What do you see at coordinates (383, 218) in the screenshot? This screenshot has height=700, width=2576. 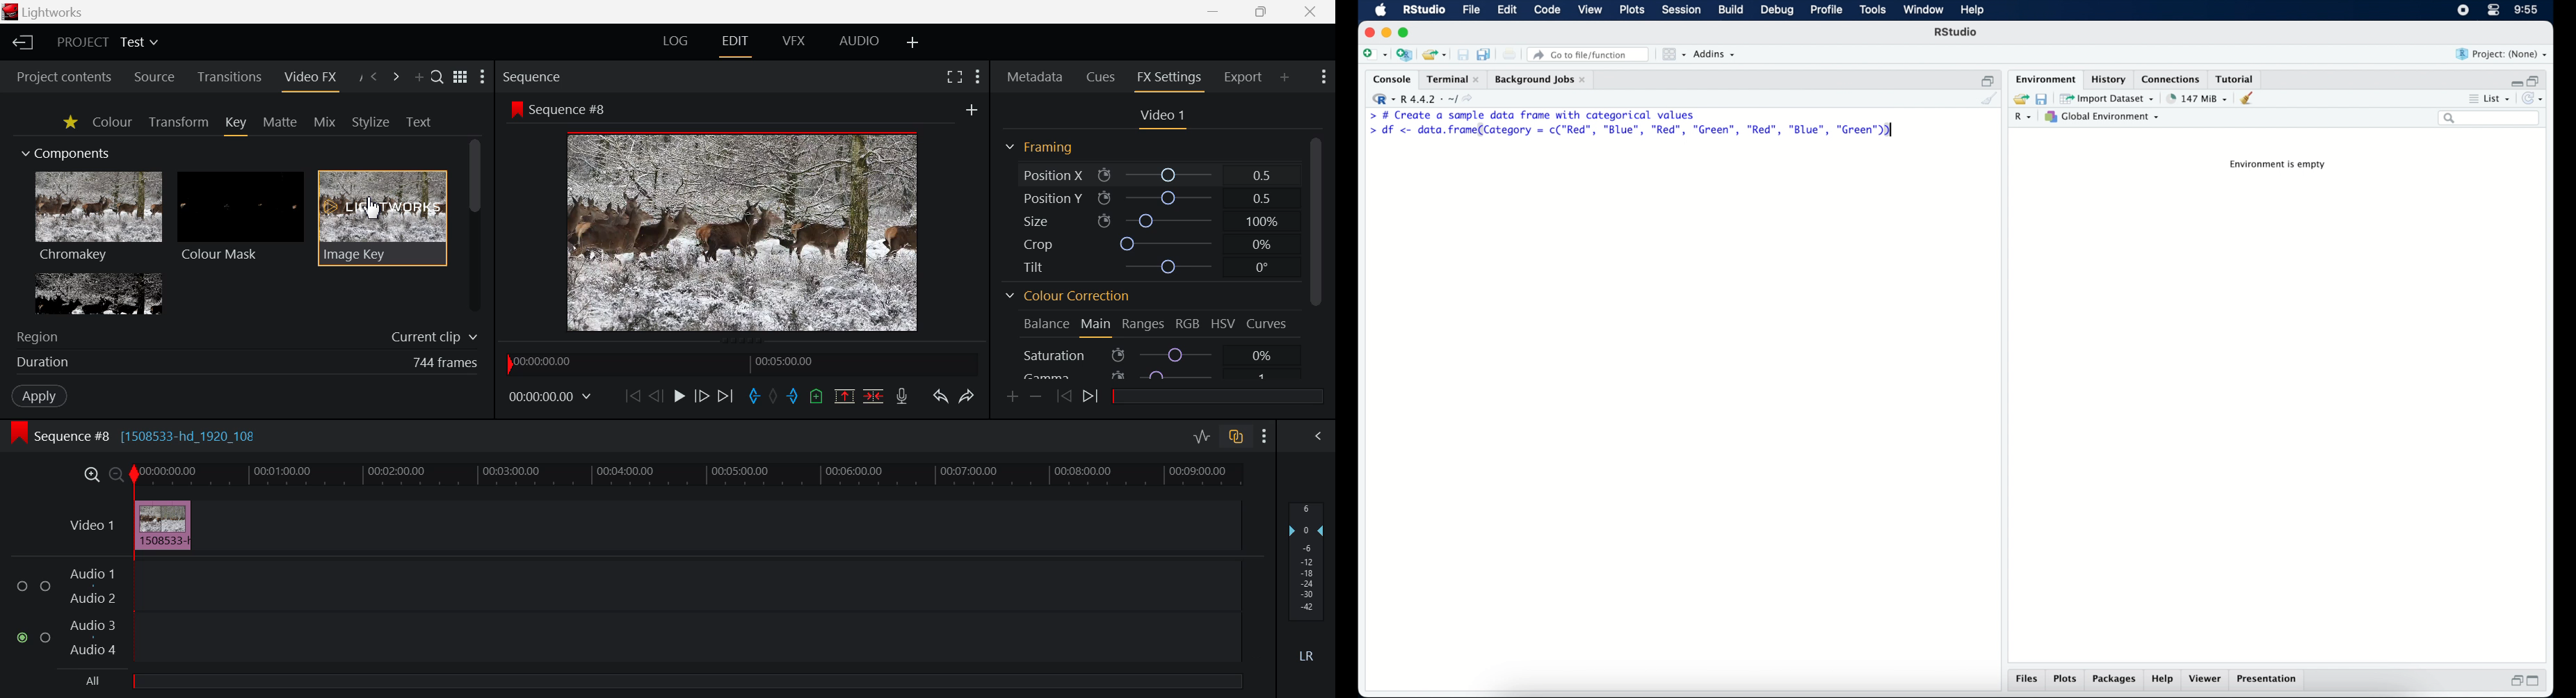 I see `Image Key` at bounding box center [383, 218].